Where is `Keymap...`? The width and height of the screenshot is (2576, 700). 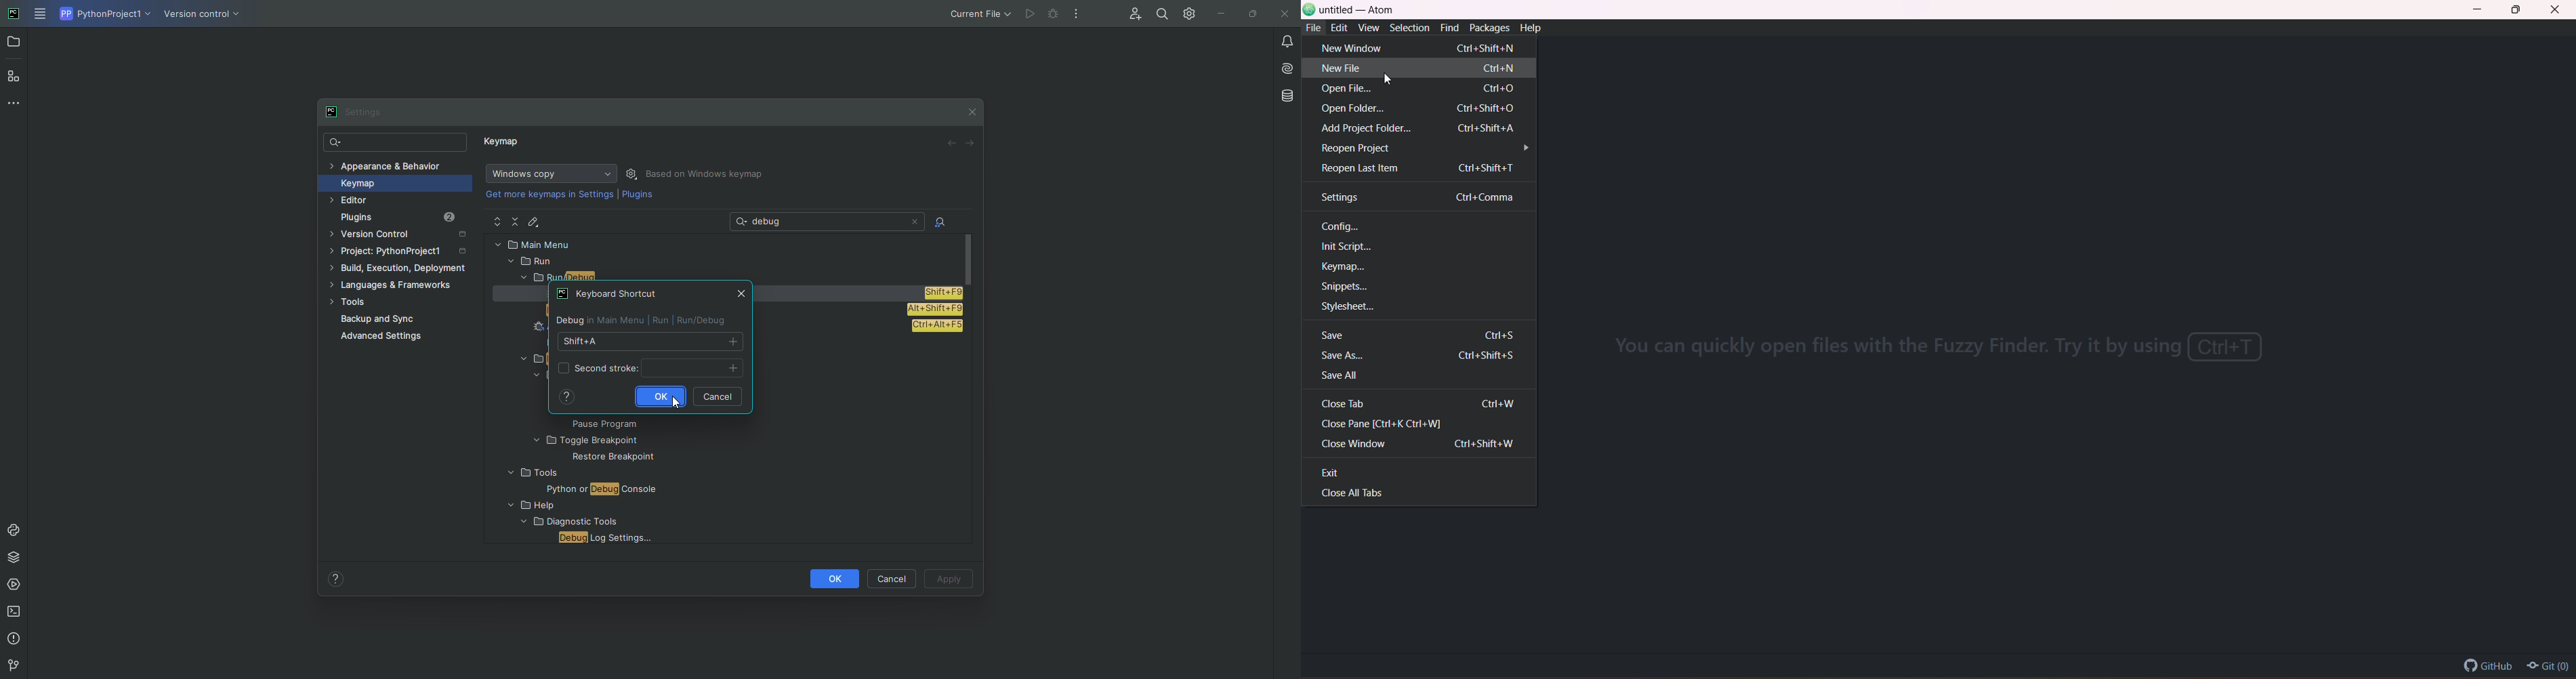 Keymap... is located at coordinates (1349, 267).